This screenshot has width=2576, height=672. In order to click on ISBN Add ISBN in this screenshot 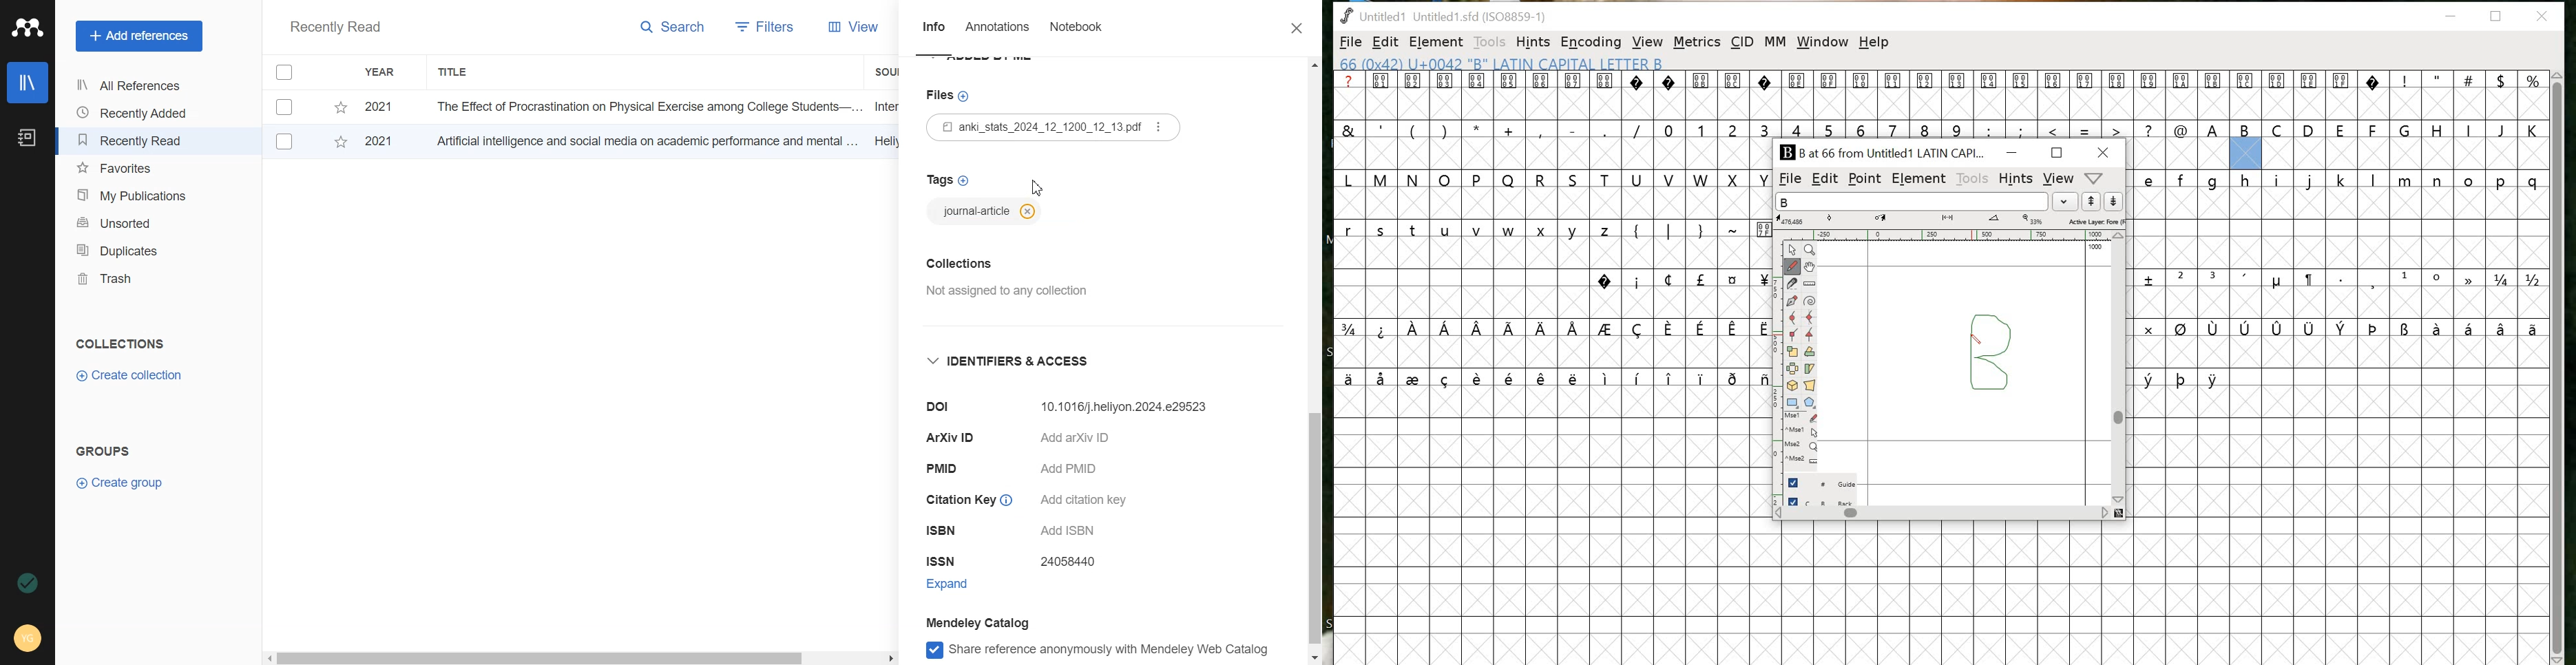, I will do `click(1013, 531)`.